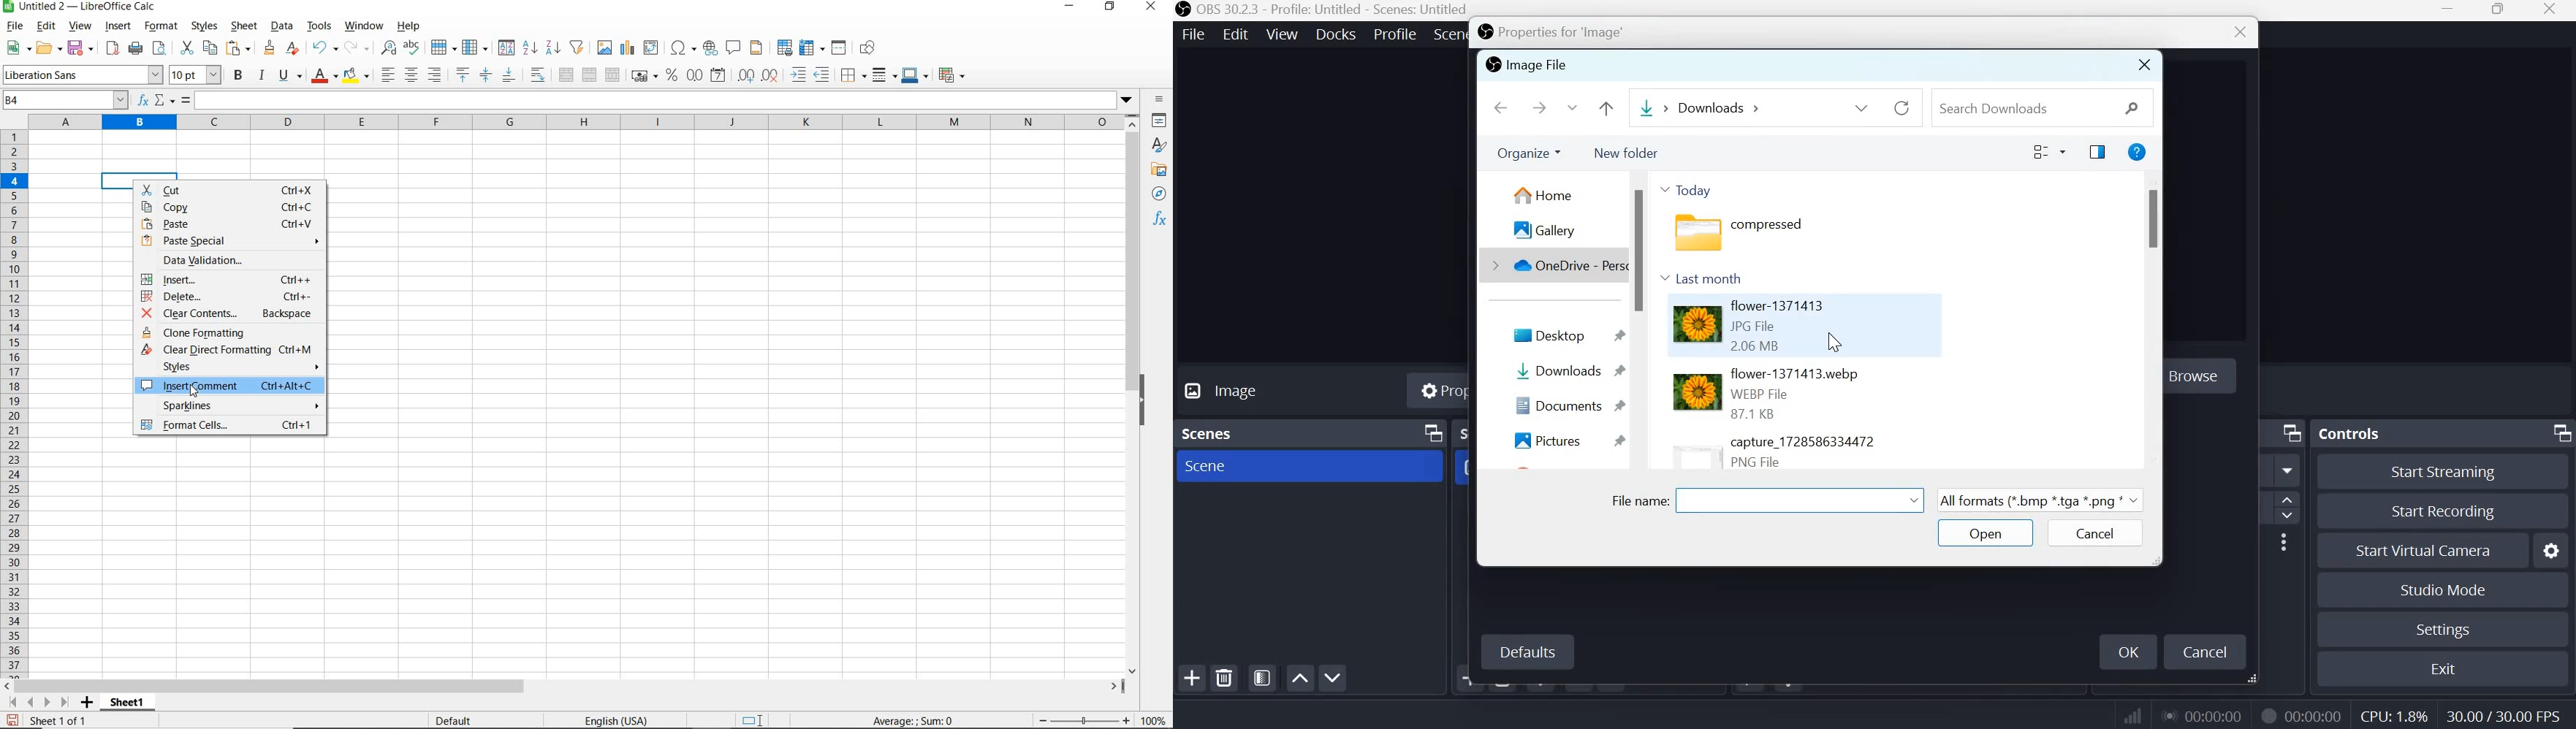 This screenshot has width=2576, height=756. I want to click on open, so click(48, 47).